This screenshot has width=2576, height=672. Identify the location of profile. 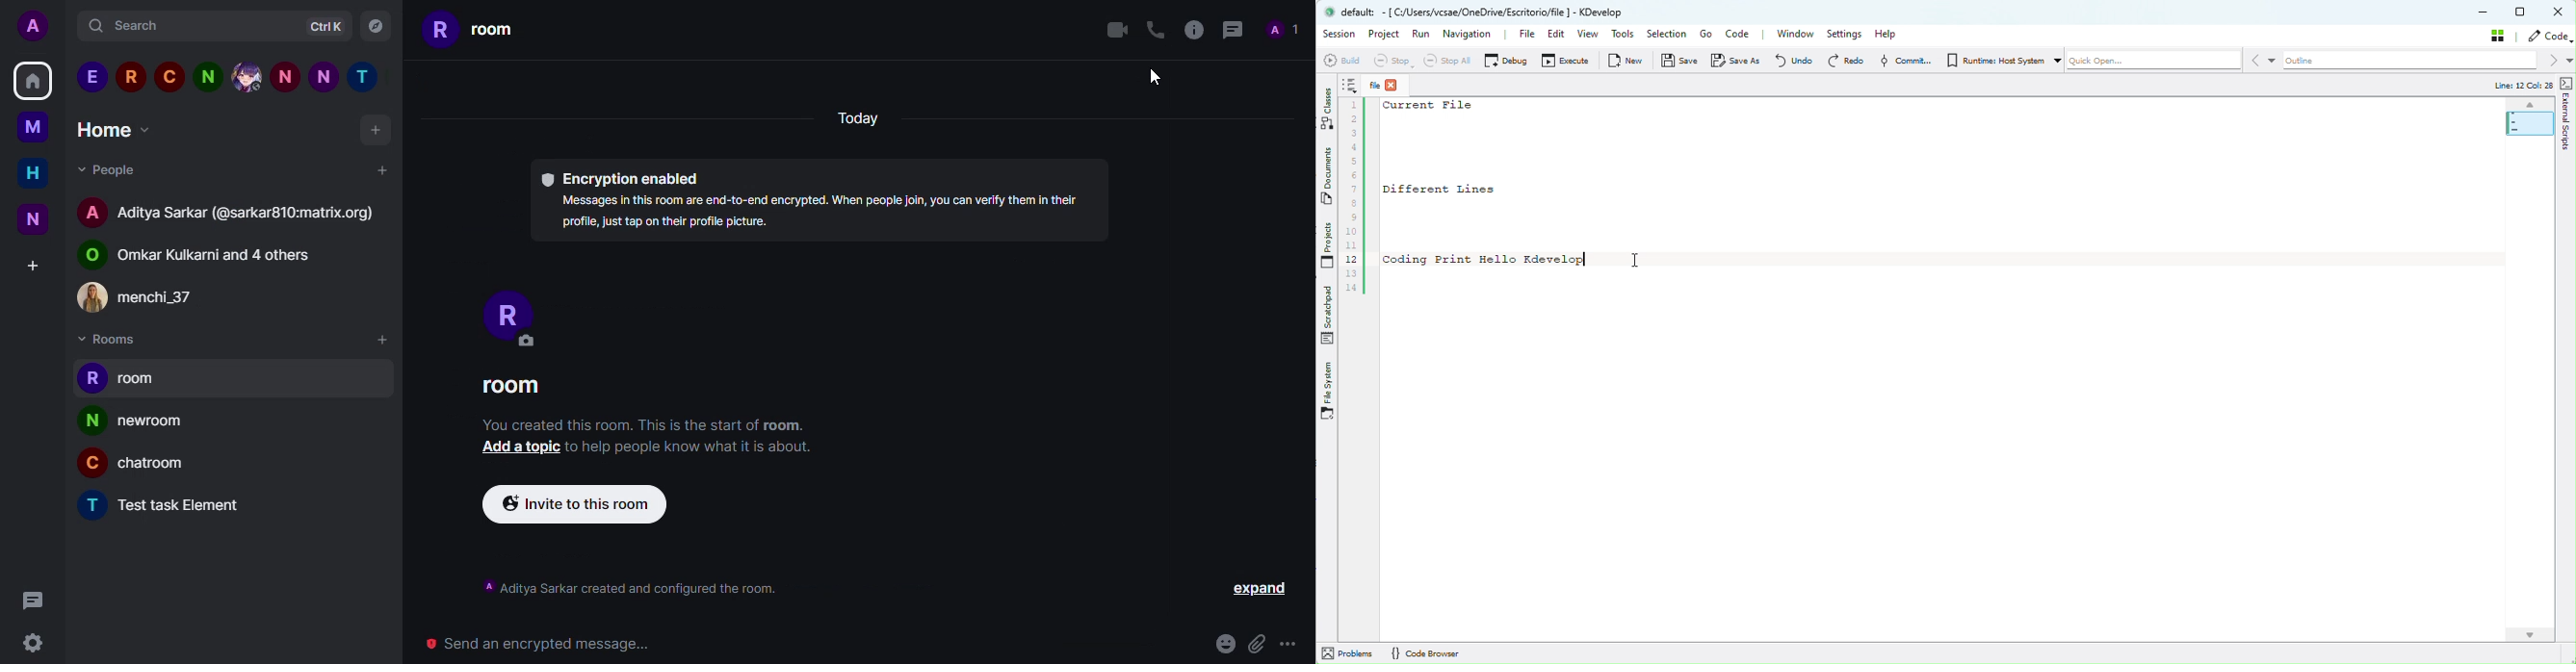
(91, 378).